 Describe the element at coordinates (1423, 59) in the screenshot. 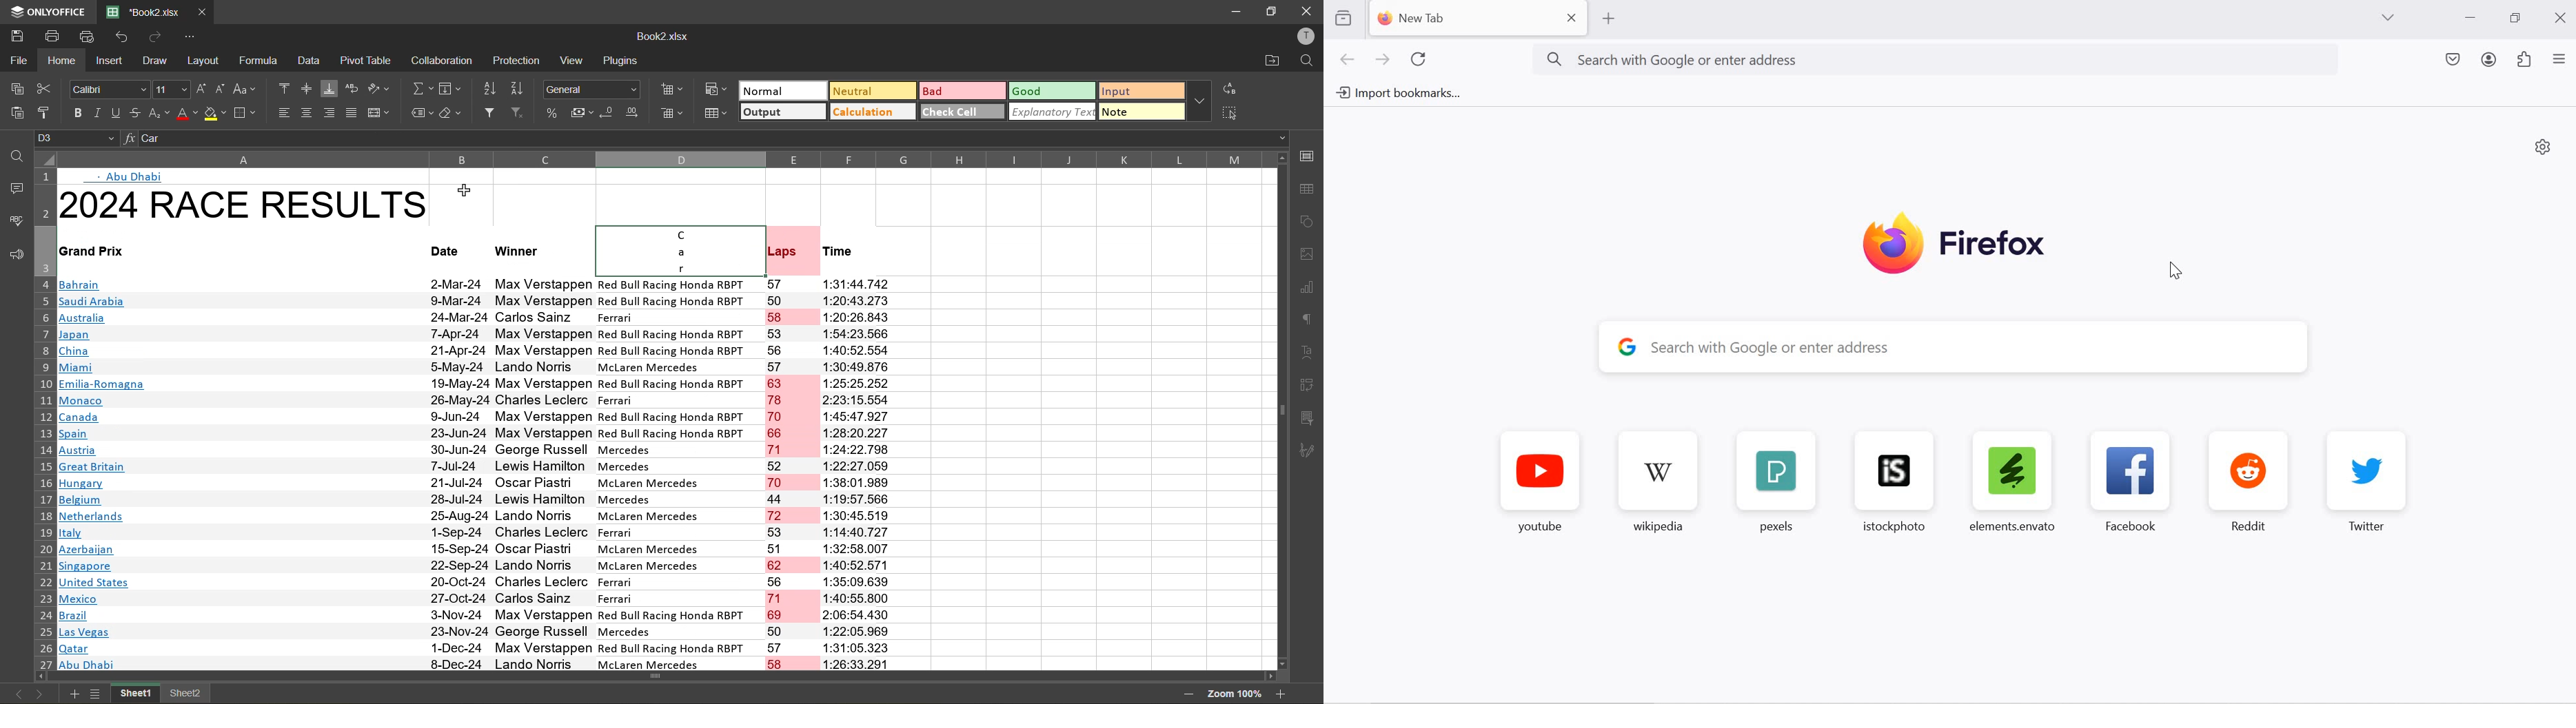

I see `RELOAD` at that location.